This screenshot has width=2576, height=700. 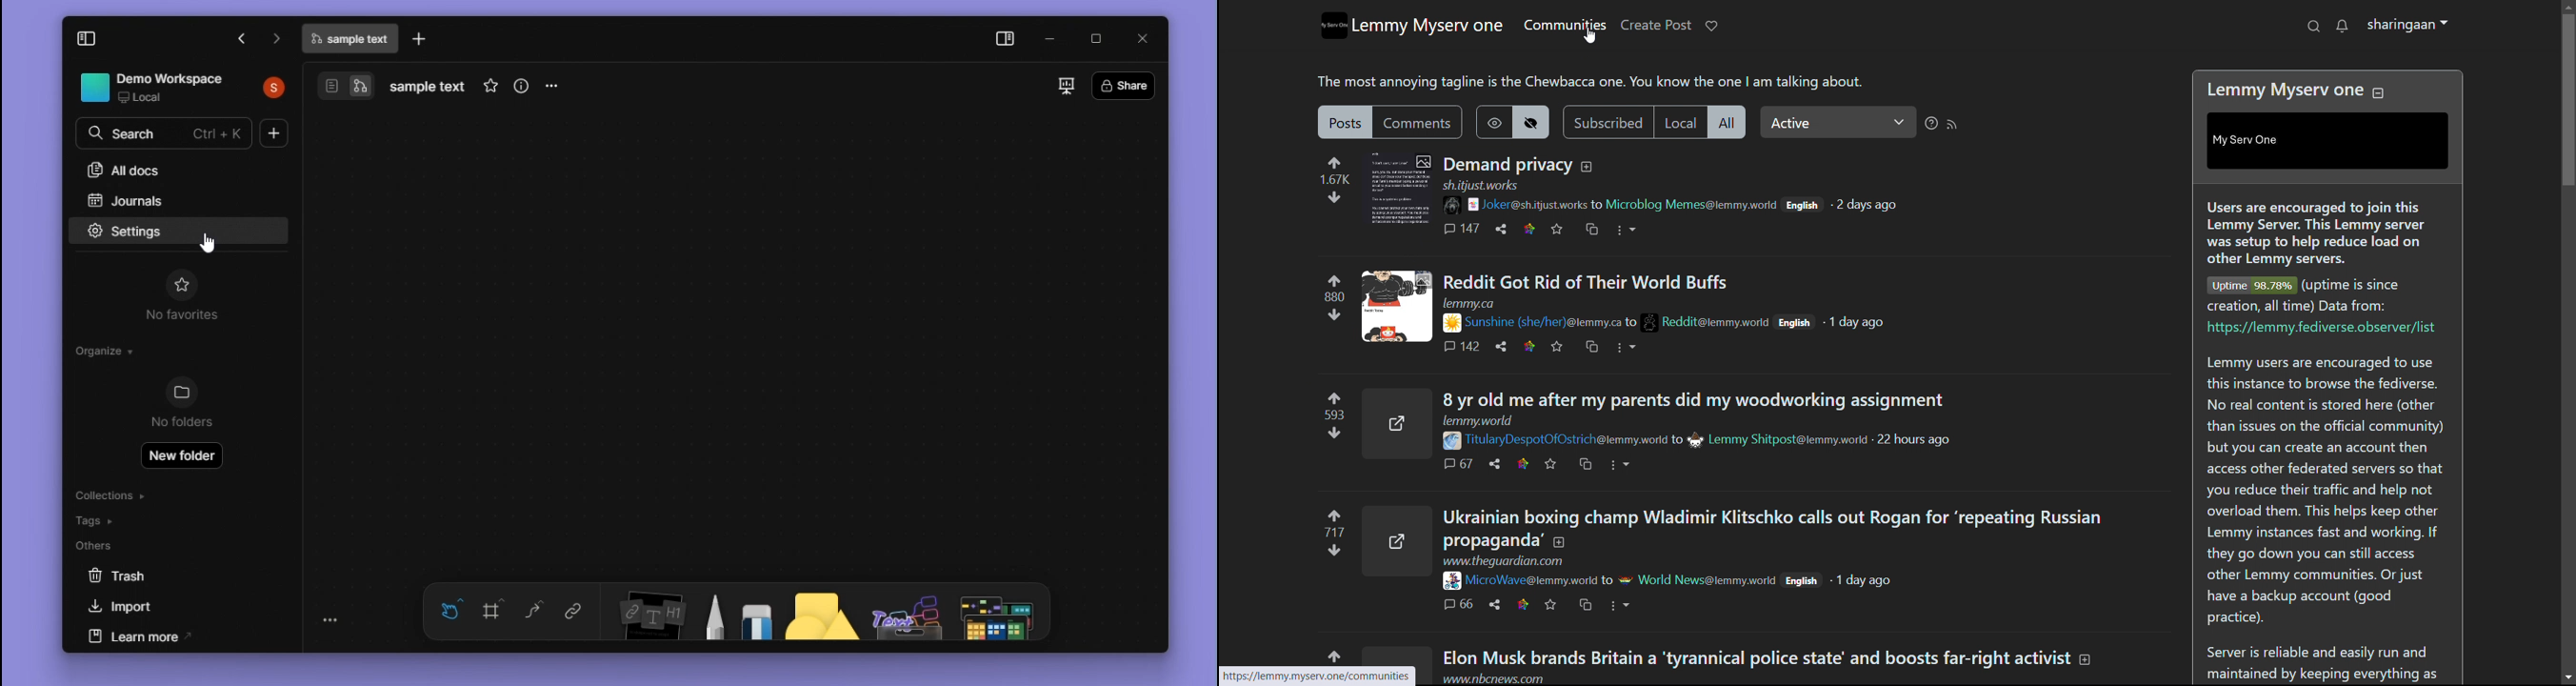 I want to click on 593, so click(x=1333, y=415).